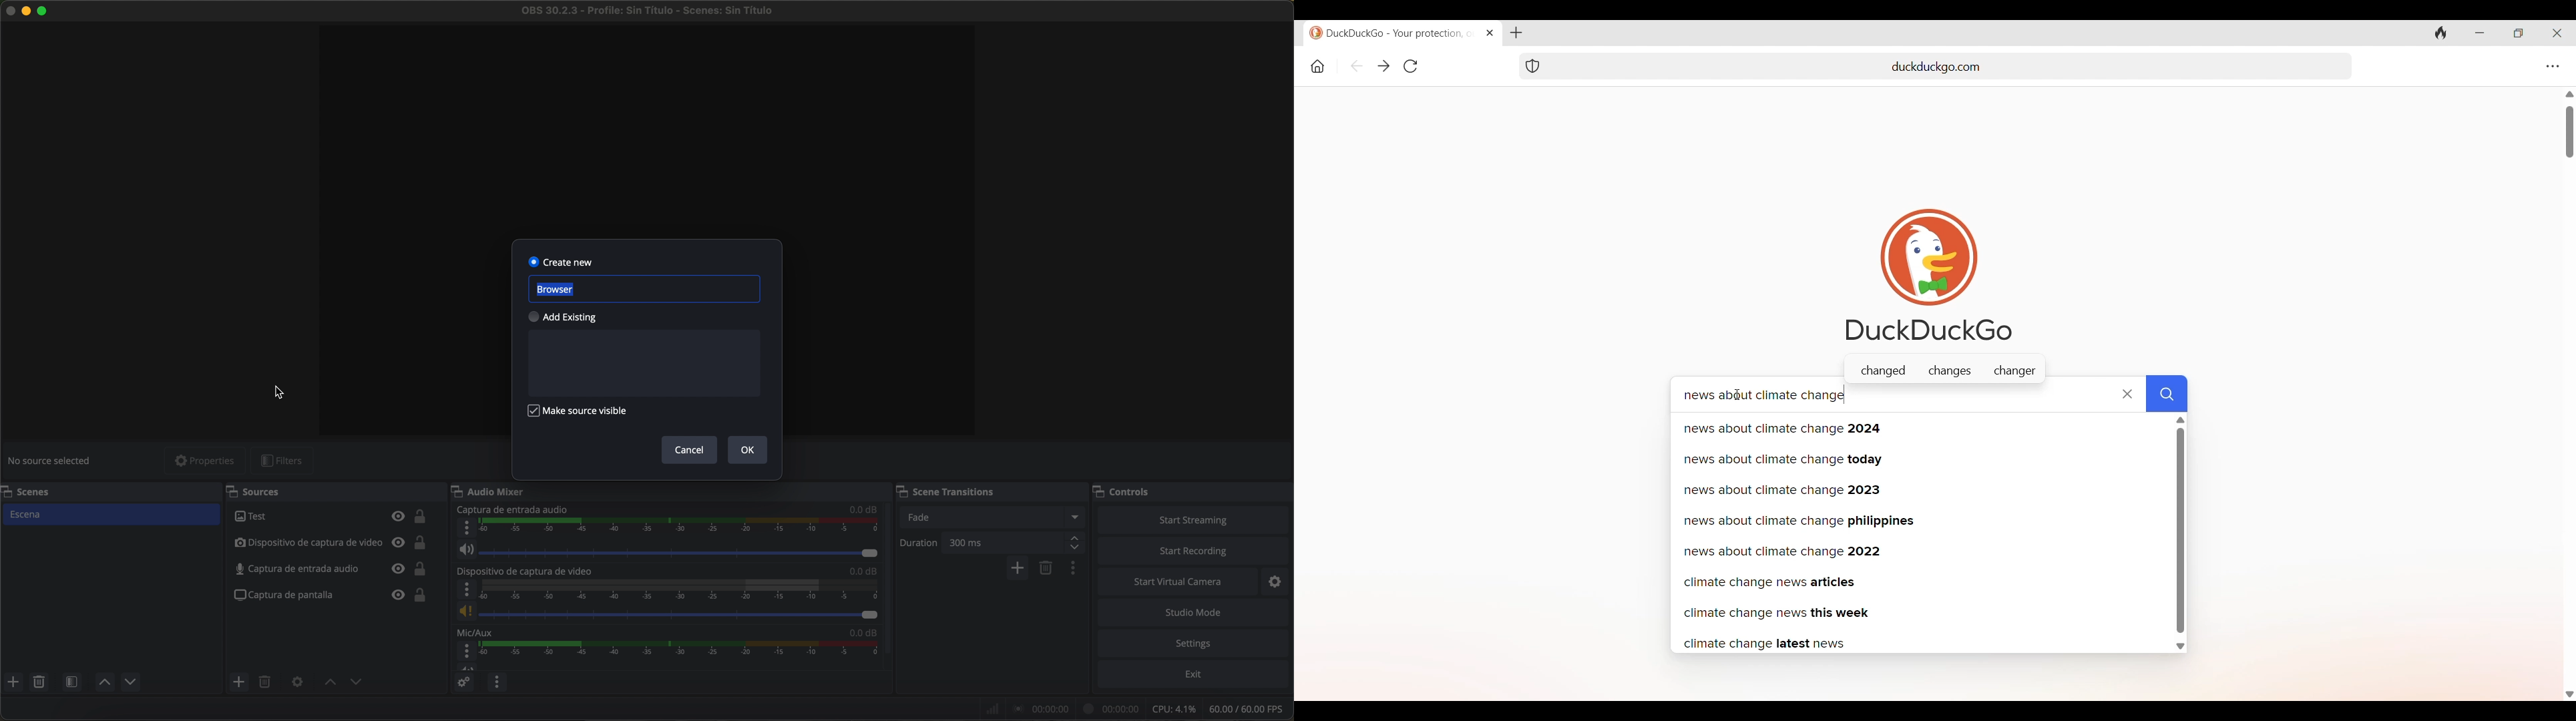 Image resolution: width=2576 pixels, height=728 pixels. I want to click on move sources up, so click(105, 682).